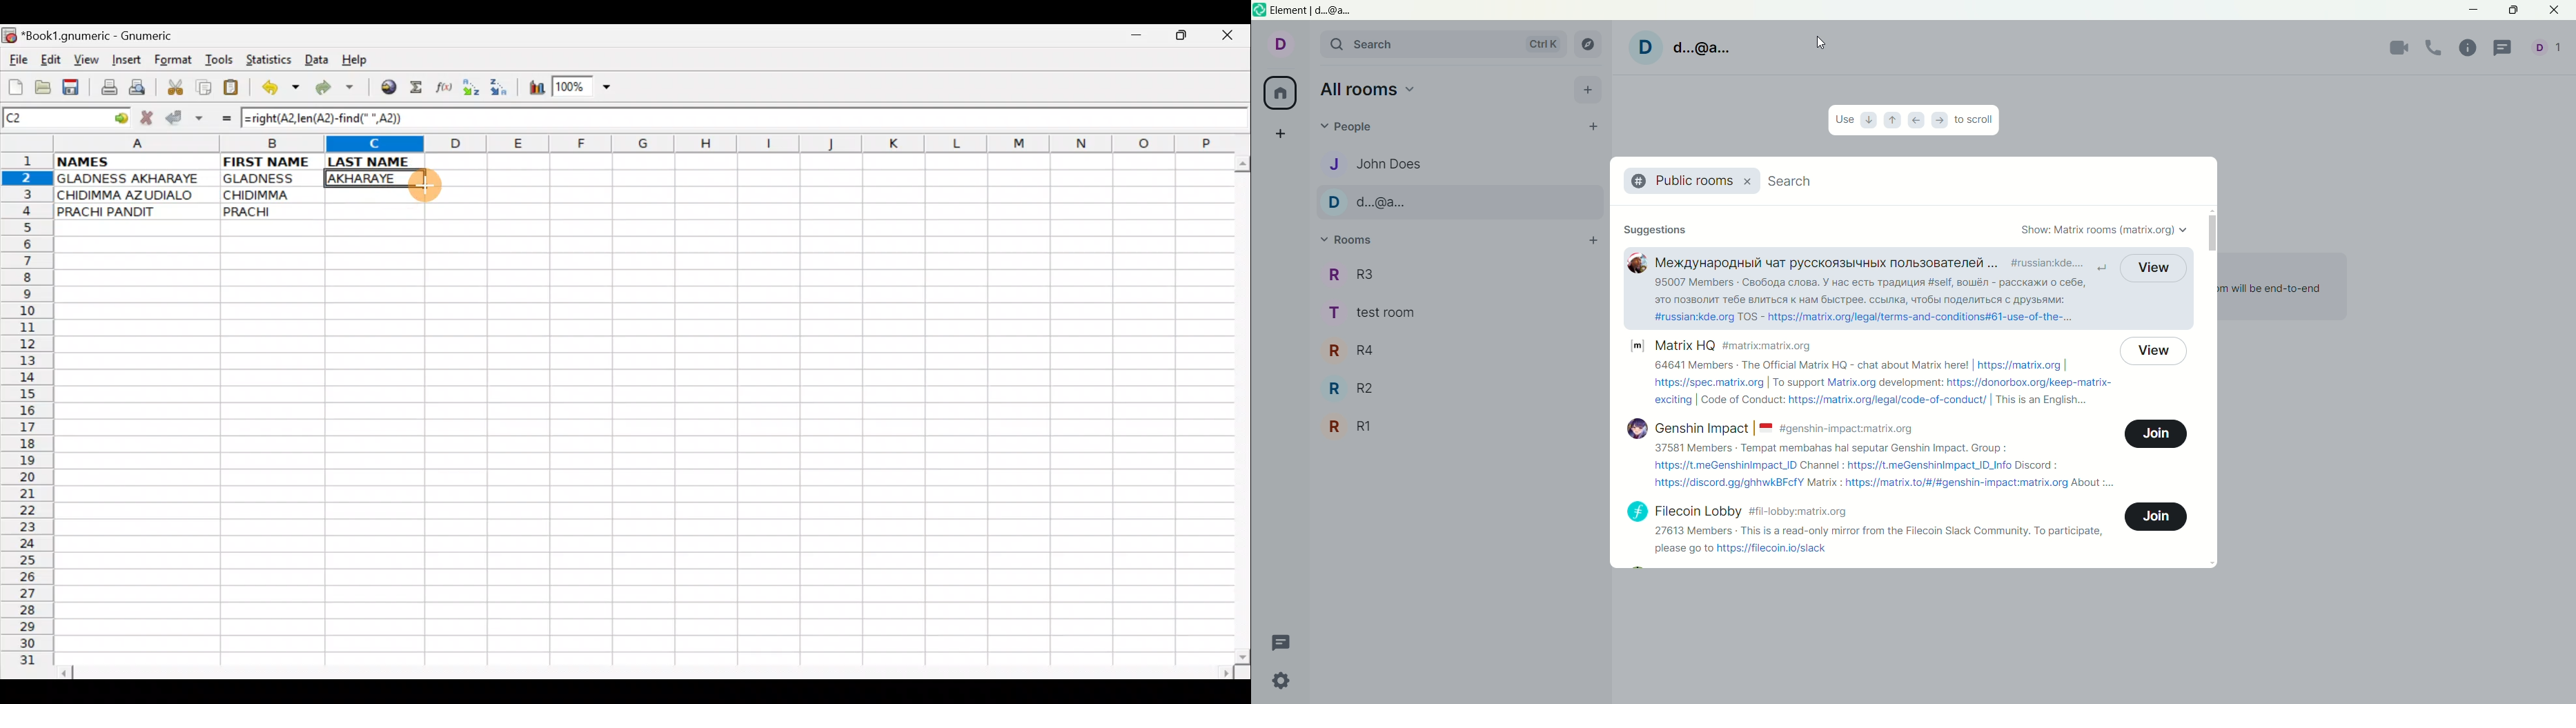 The image size is (2576, 728). What do you see at coordinates (1867, 120) in the screenshot?
I see `down arrow` at bounding box center [1867, 120].